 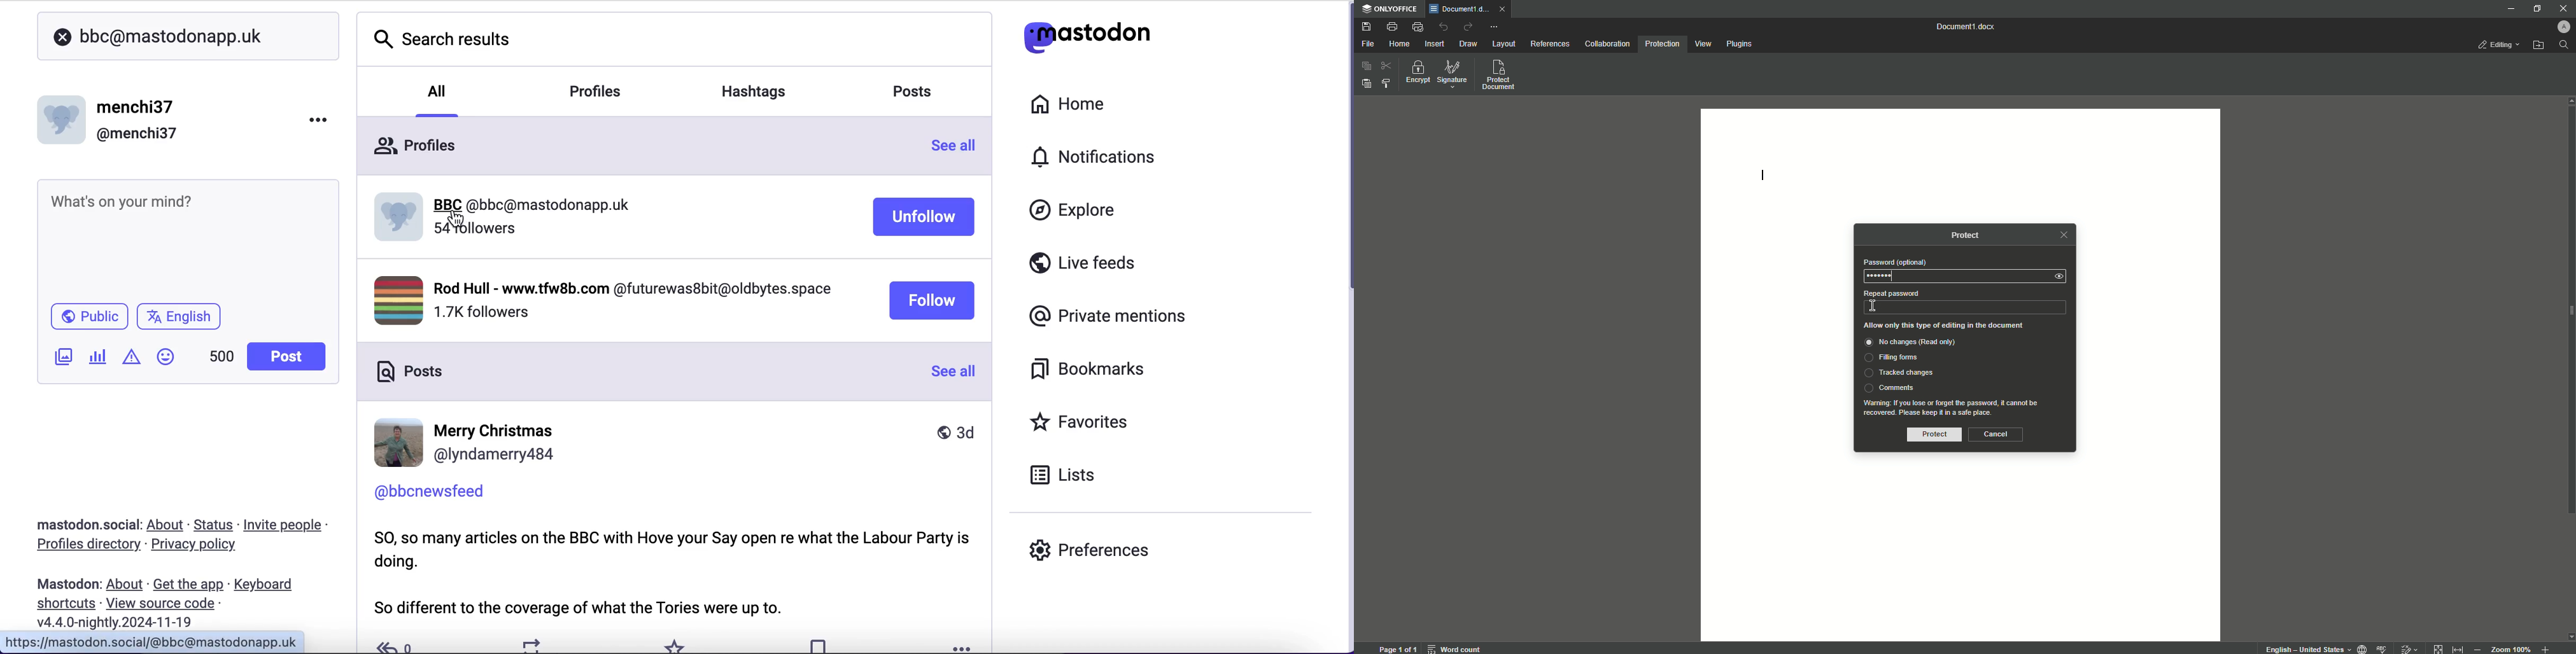 I want to click on post button, so click(x=290, y=357).